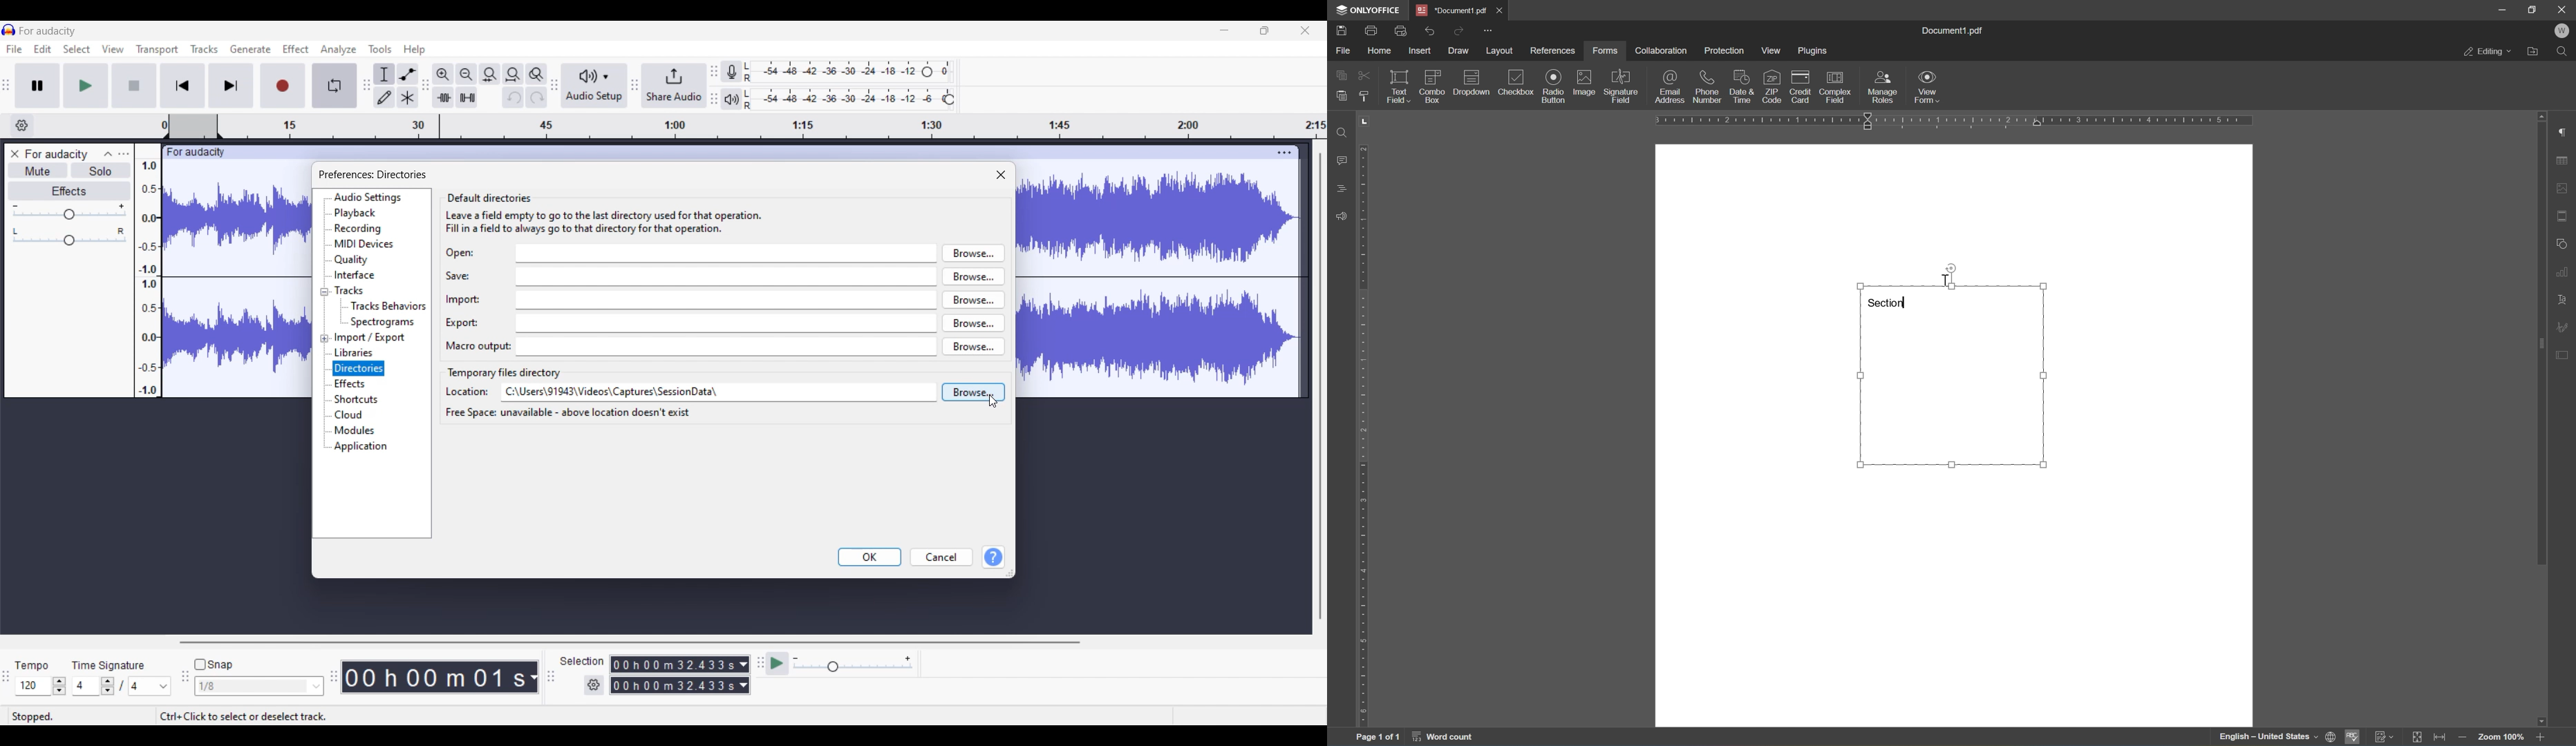 Image resolution: width=2576 pixels, height=756 pixels. I want to click on references, so click(1552, 51).